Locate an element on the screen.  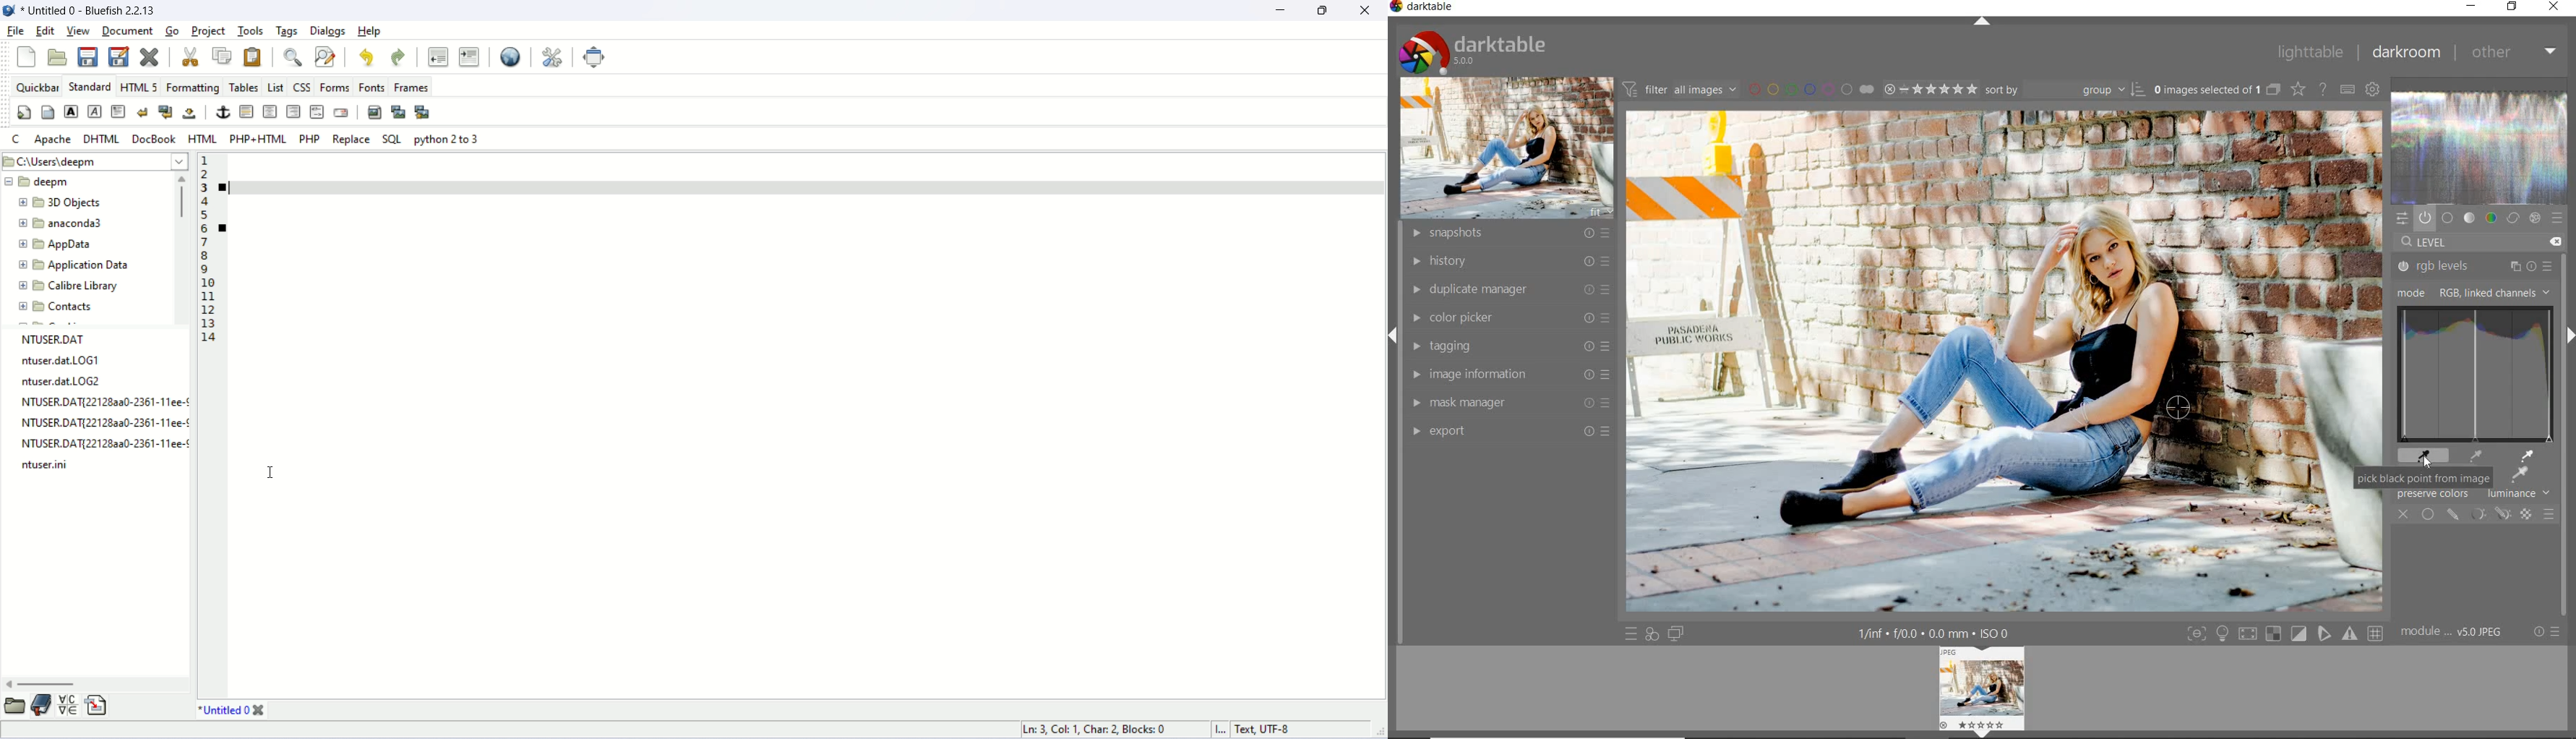
right justify is located at coordinates (293, 112).